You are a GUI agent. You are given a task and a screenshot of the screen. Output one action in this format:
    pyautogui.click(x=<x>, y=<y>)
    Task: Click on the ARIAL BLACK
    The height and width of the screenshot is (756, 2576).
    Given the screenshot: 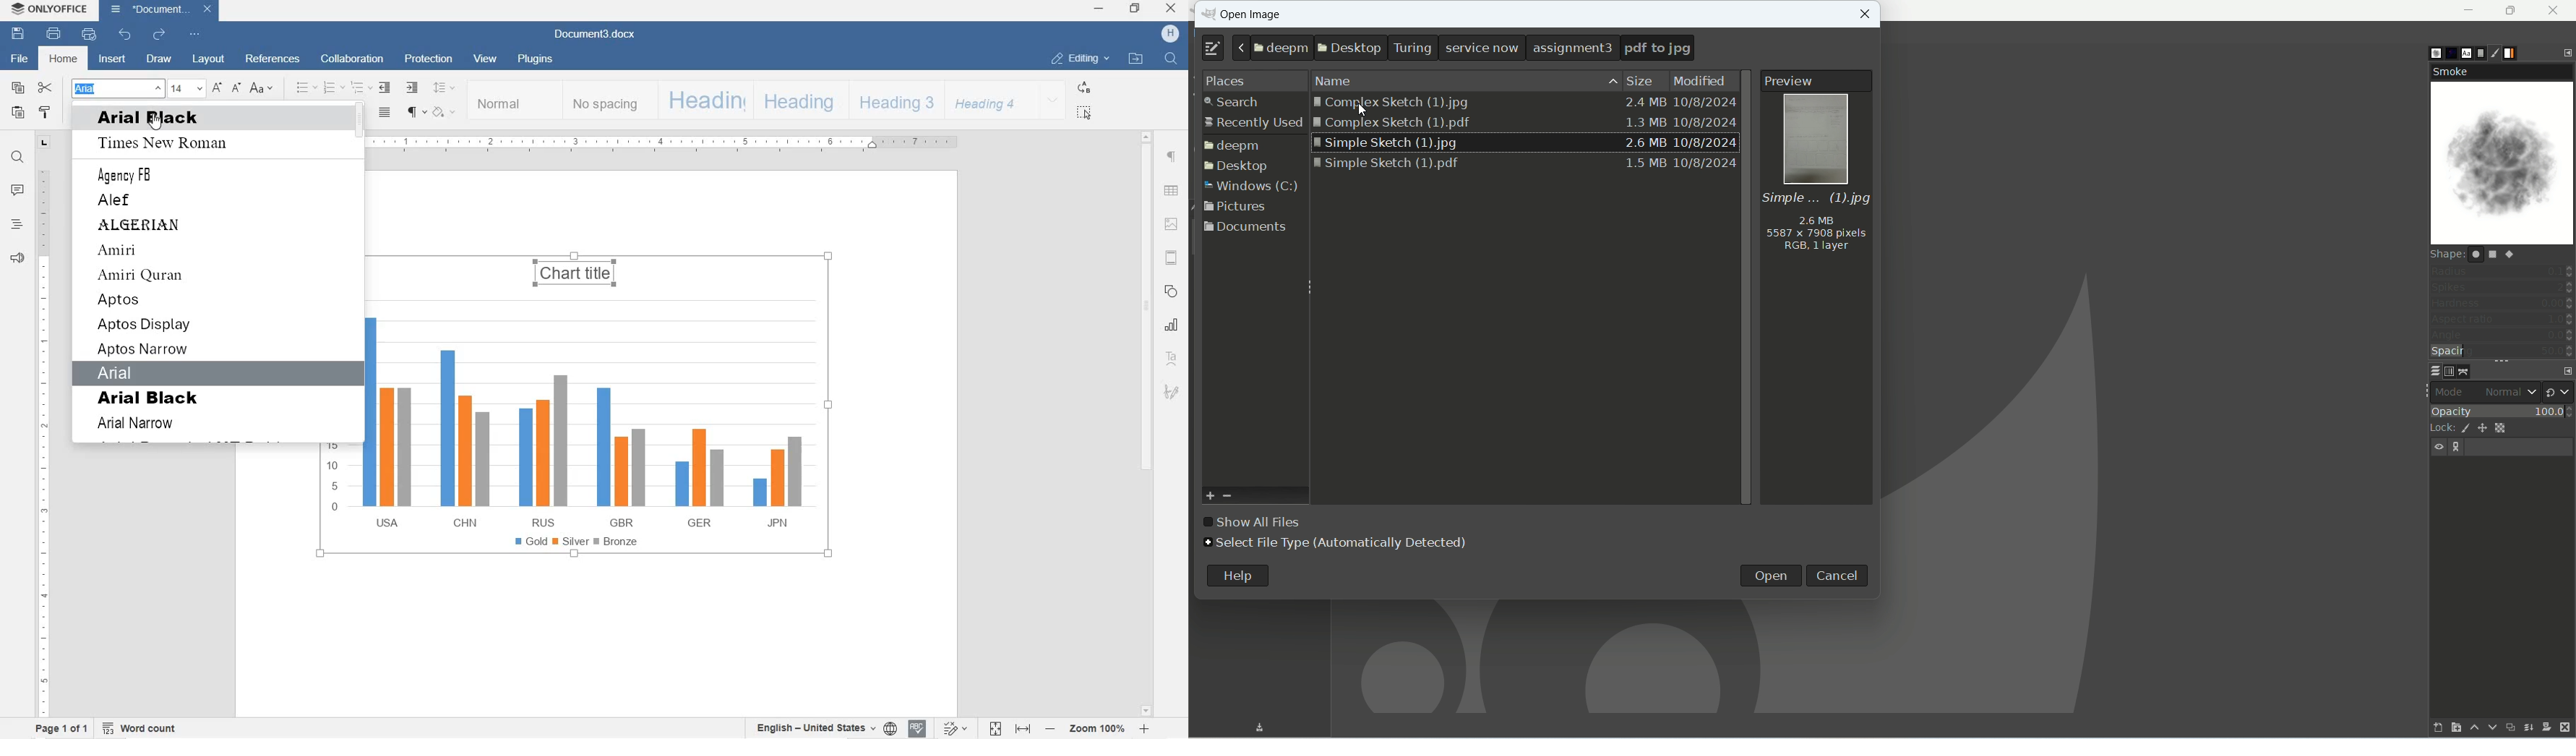 What is the action you would take?
    pyautogui.click(x=177, y=119)
    